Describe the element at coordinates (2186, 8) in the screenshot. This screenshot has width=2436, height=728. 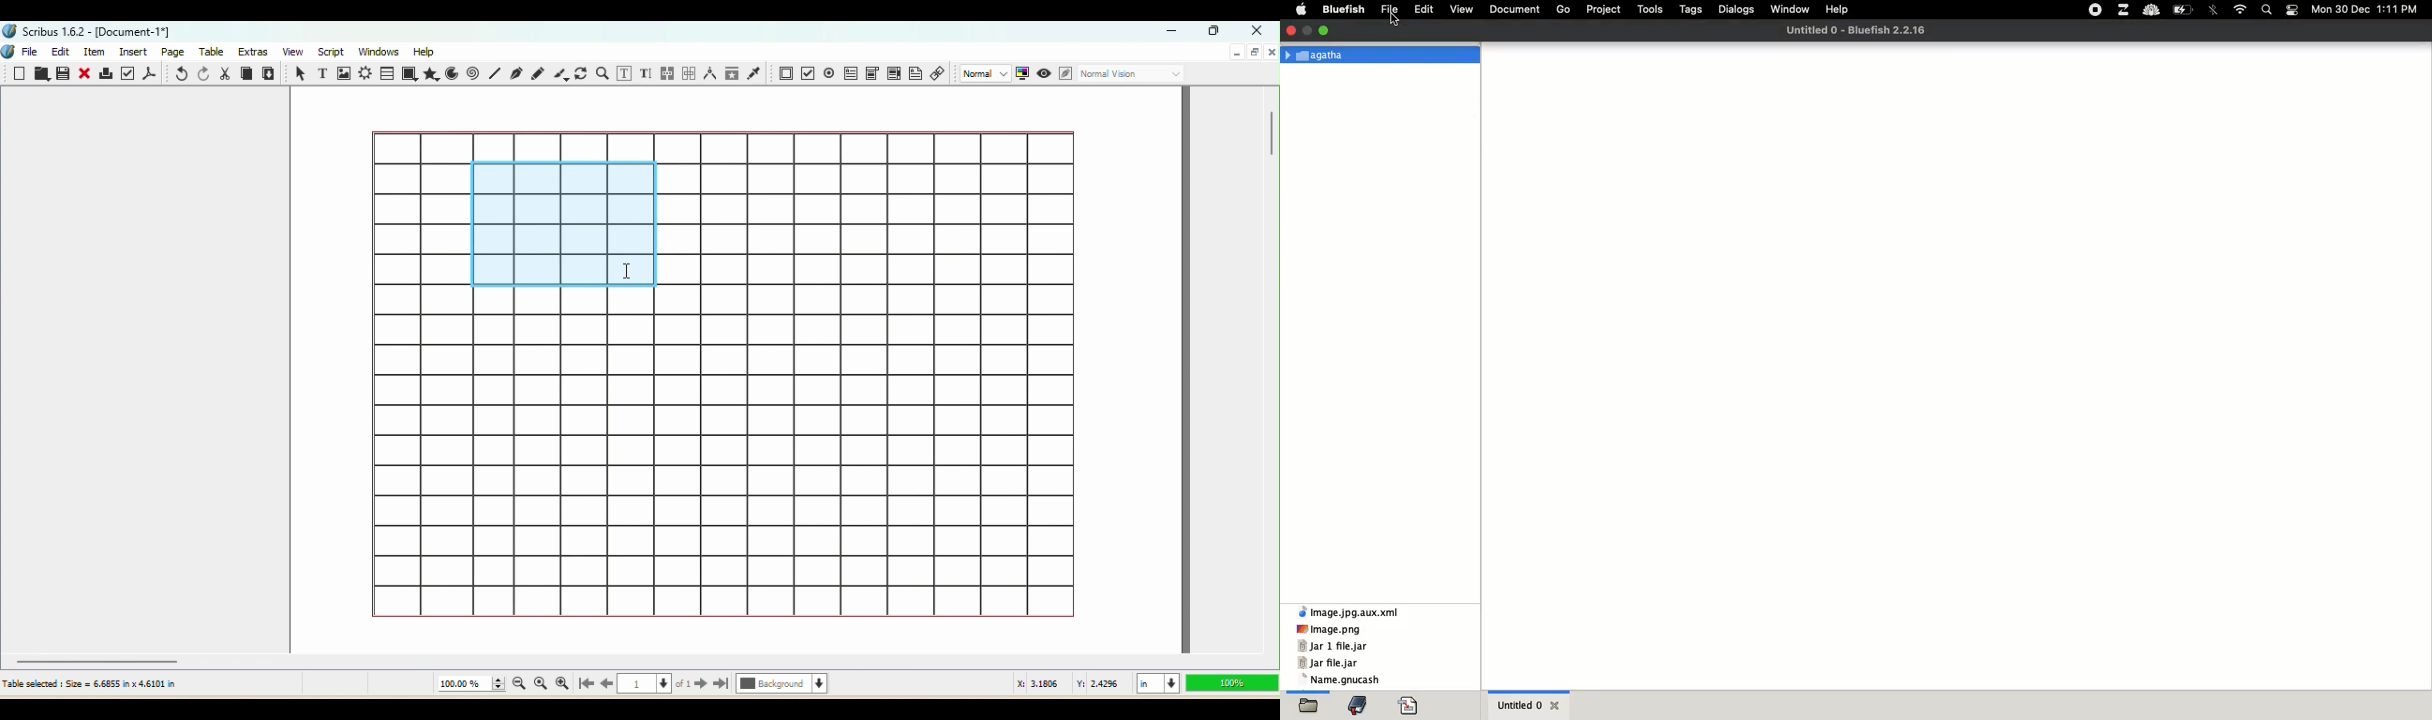
I see `charge` at that location.